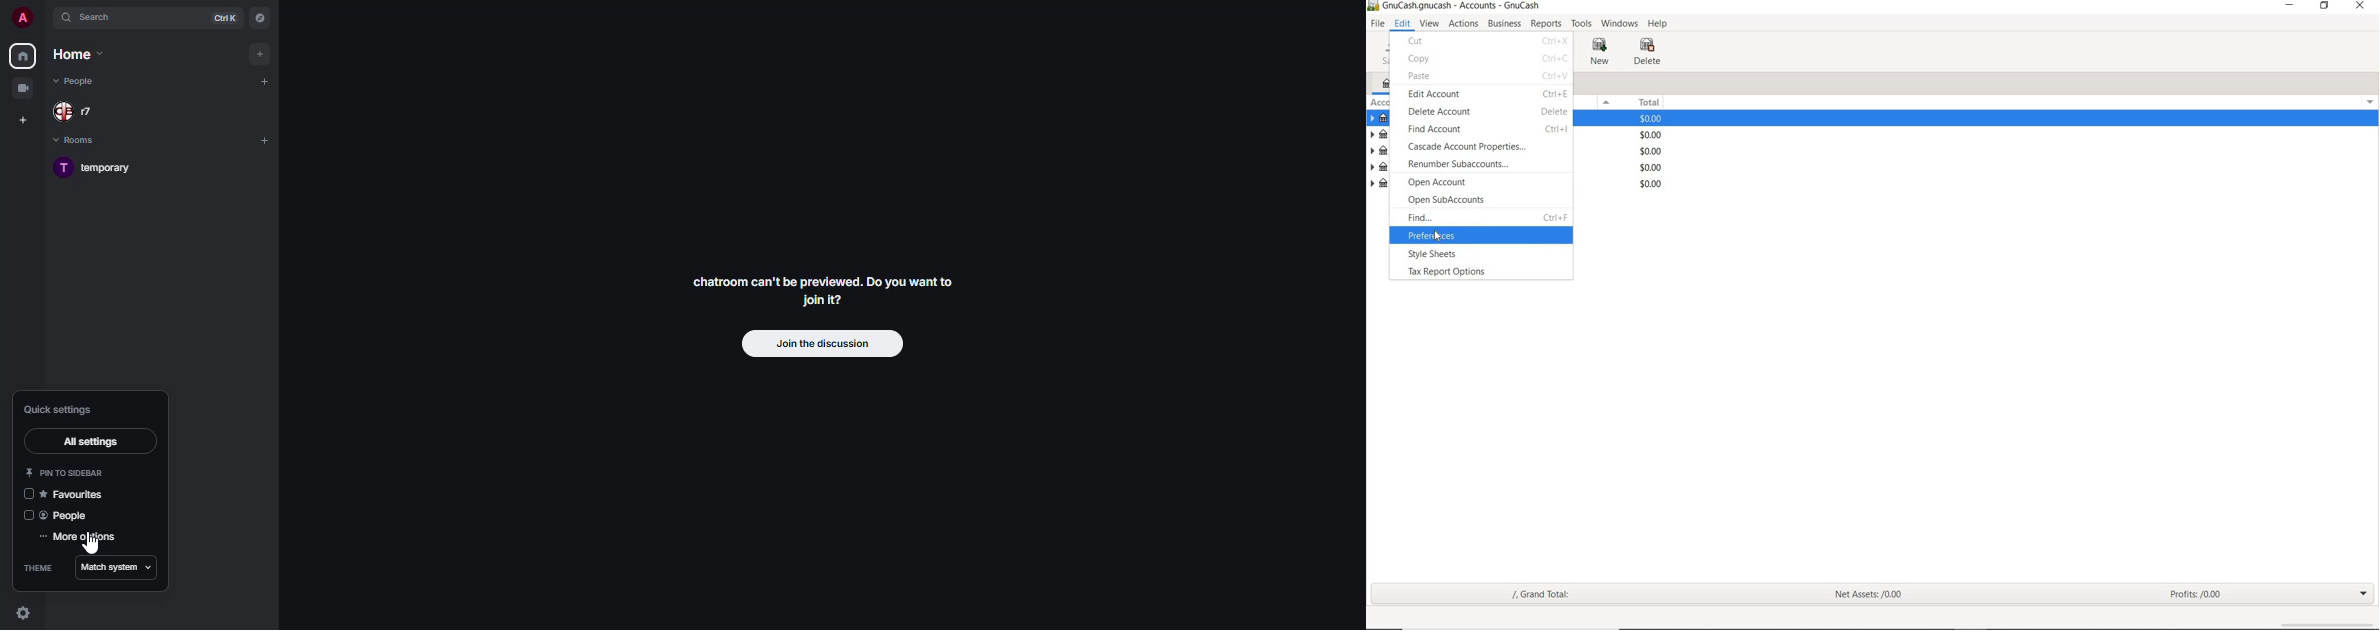 The height and width of the screenshot is (644, 2380). I want to click on TOOLS, so click(1580, 24).